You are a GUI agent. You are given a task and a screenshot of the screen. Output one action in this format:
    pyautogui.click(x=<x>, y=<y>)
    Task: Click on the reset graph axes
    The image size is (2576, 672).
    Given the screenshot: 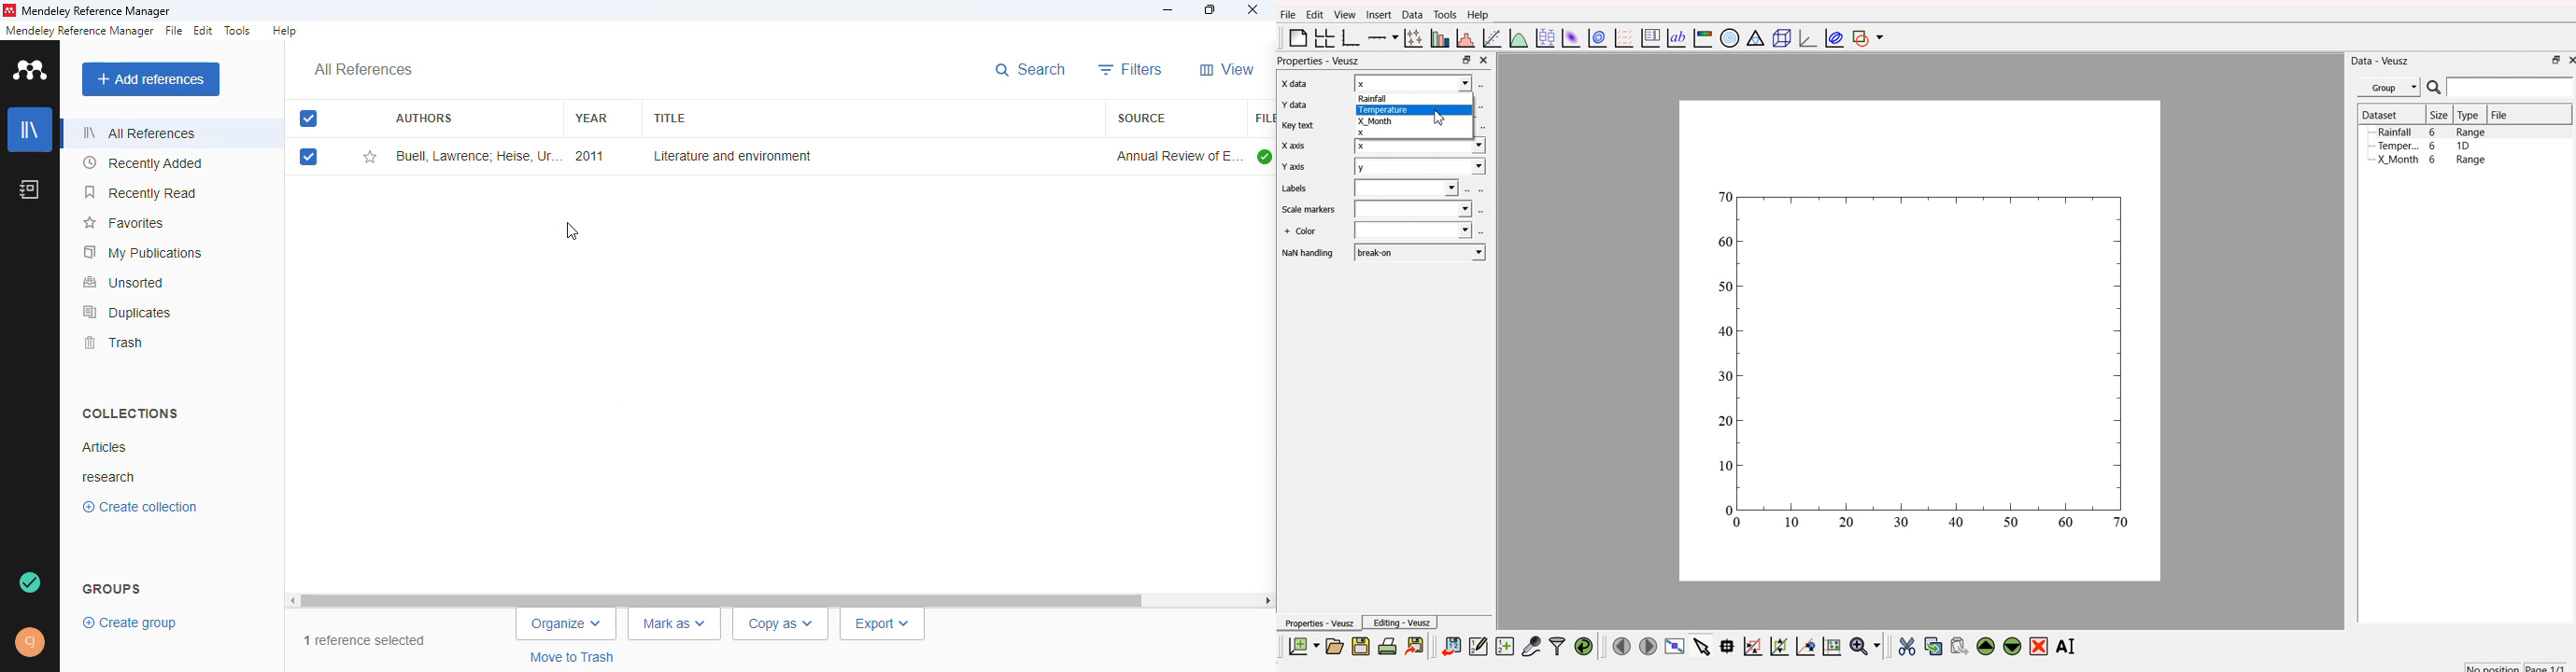 What is the action you would take?
    pyautogui.click(x=1834, y=645)
    